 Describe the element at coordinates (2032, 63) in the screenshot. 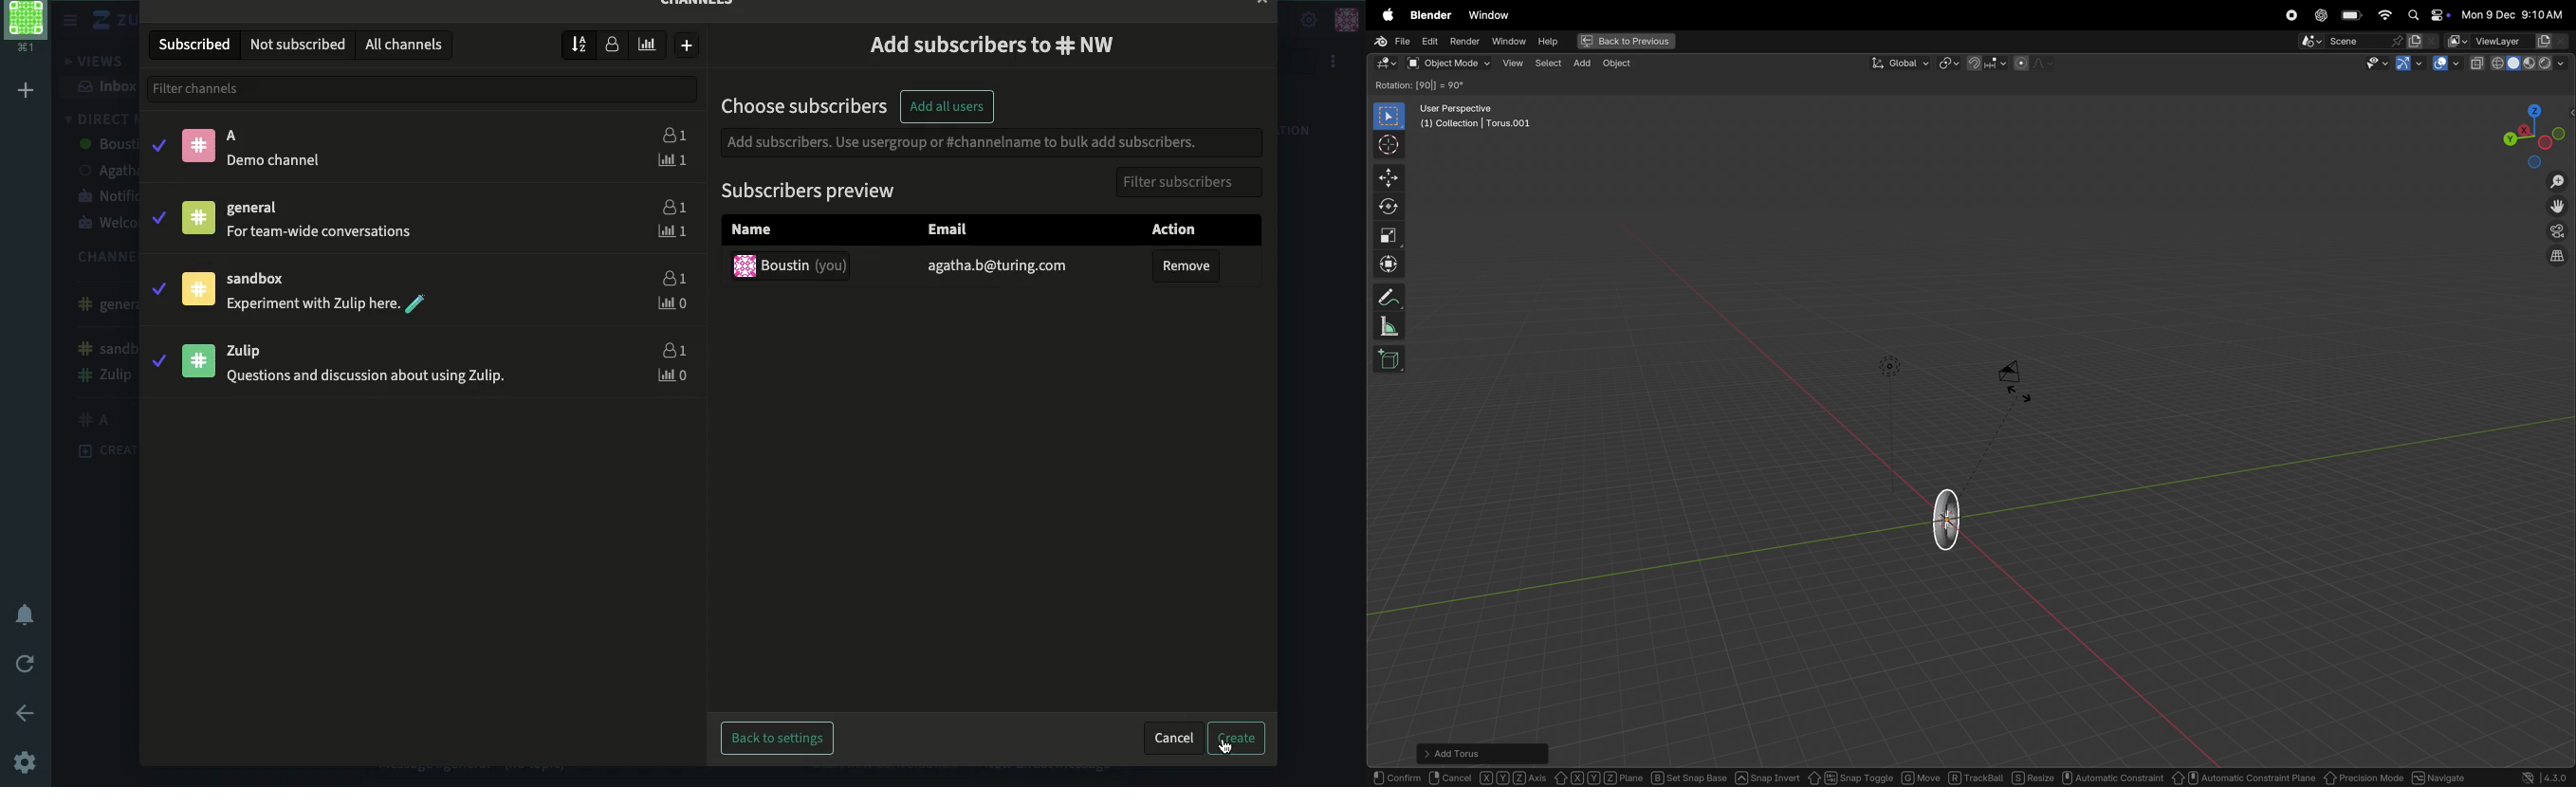

I see `proportional fall off` at that location.